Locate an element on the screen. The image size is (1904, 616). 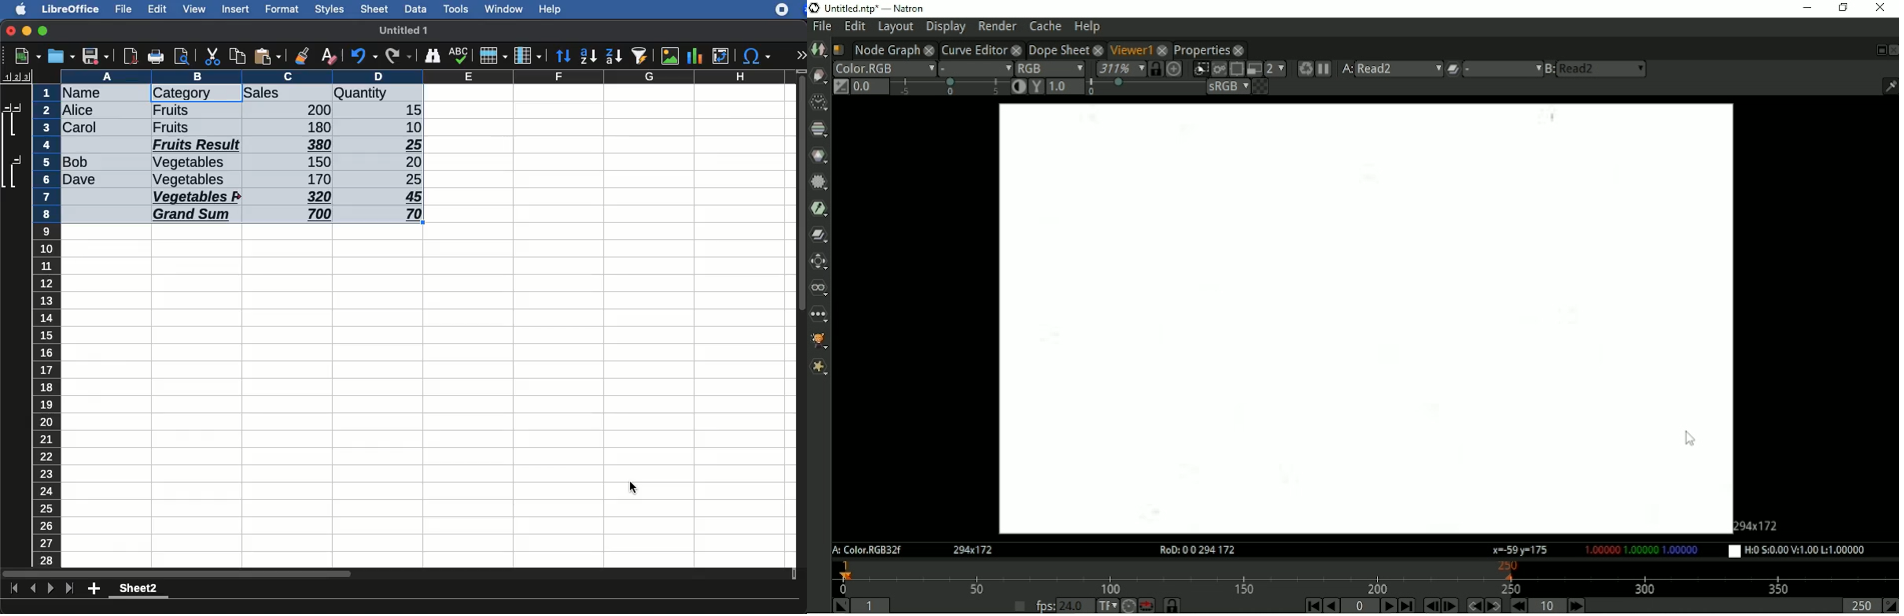
close is located at coordinates (12, 32).